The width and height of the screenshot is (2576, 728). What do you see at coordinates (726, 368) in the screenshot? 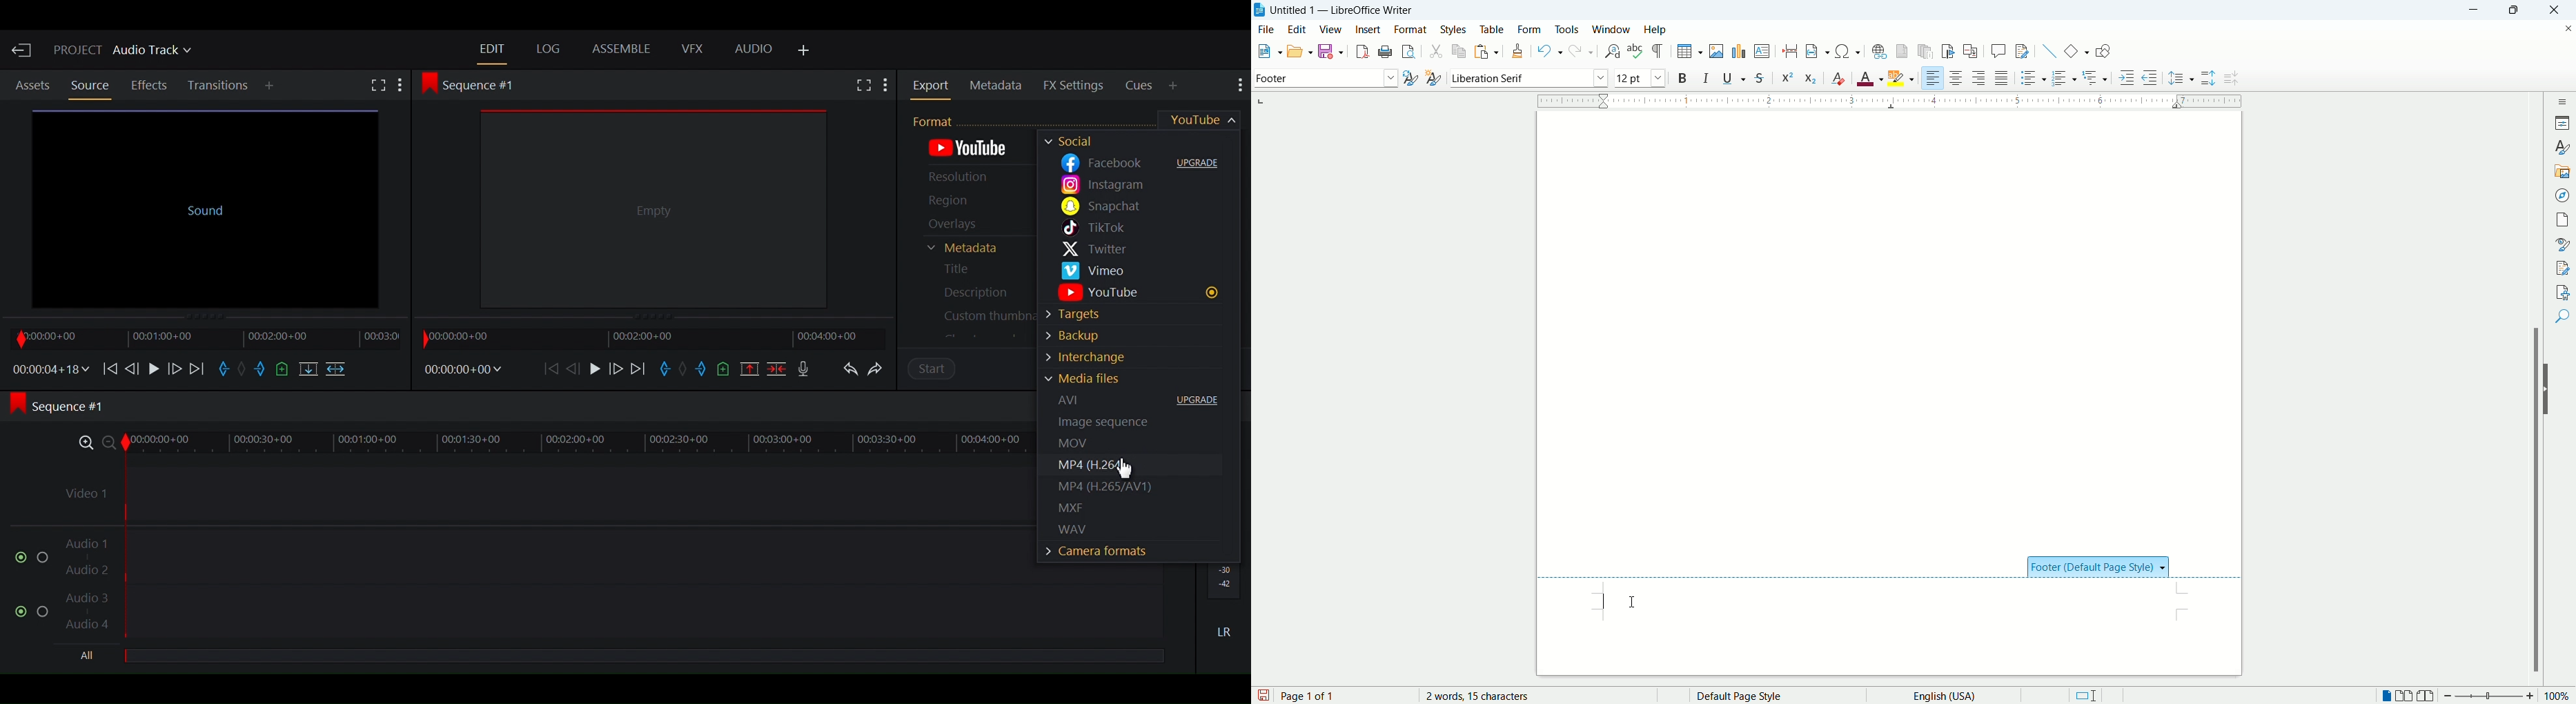
I see `Add a cue` at bounding box center [726, 368].